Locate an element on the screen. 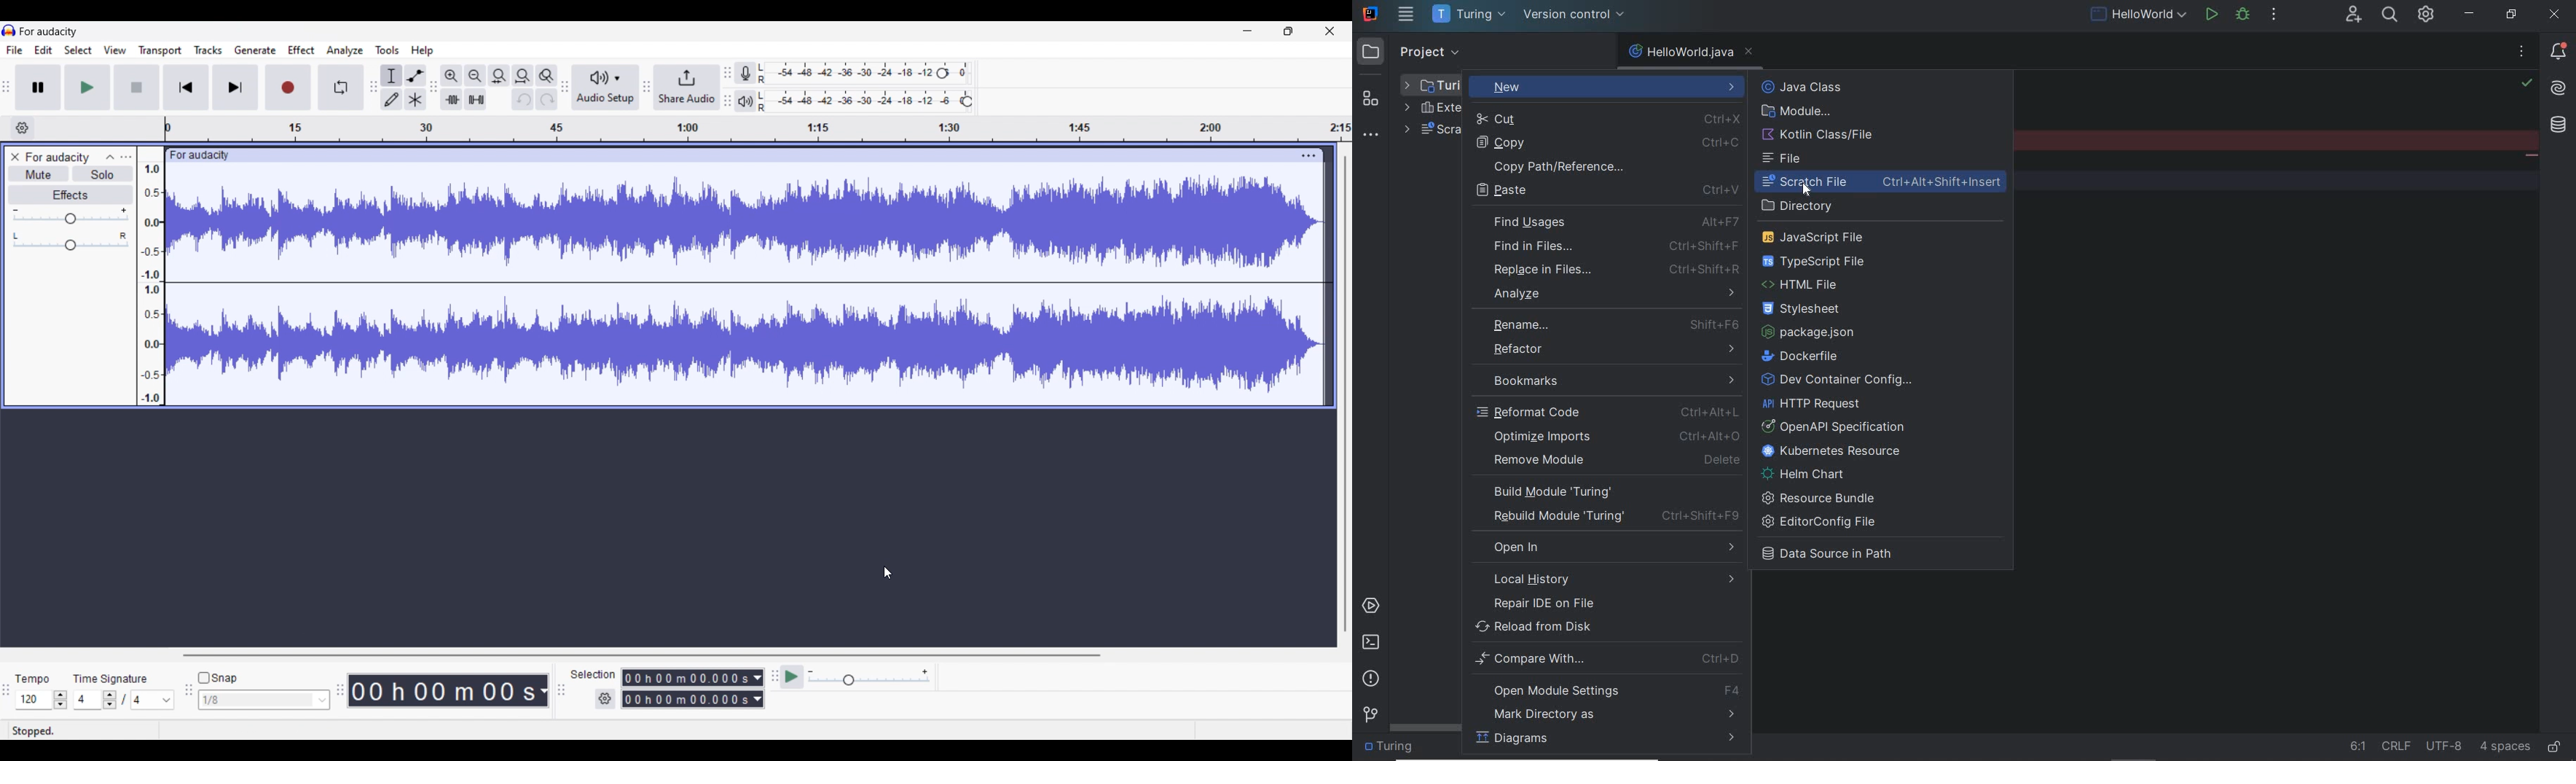 Image resolution: width=2576 pixels, height=784 pixels. more tool windows is located at coordinates (1373, 135).